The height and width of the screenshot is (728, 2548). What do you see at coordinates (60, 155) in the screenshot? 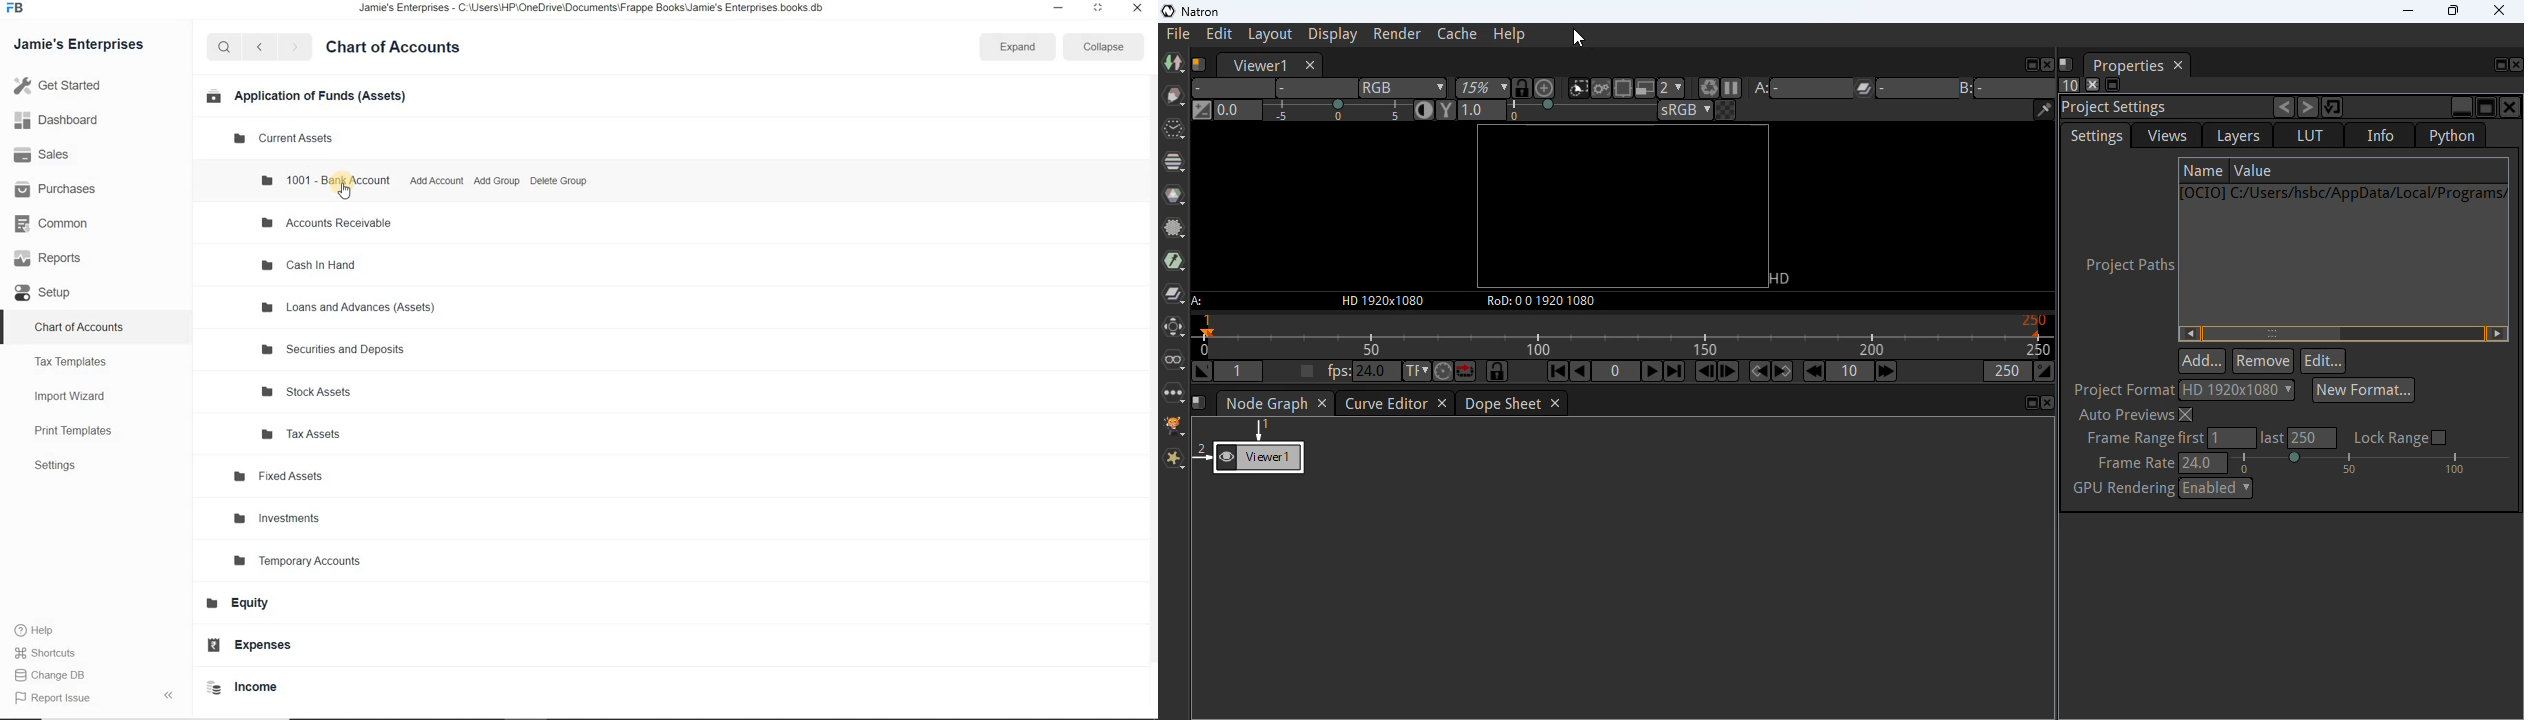
I see `Sales` at bounding box center [60, 155].